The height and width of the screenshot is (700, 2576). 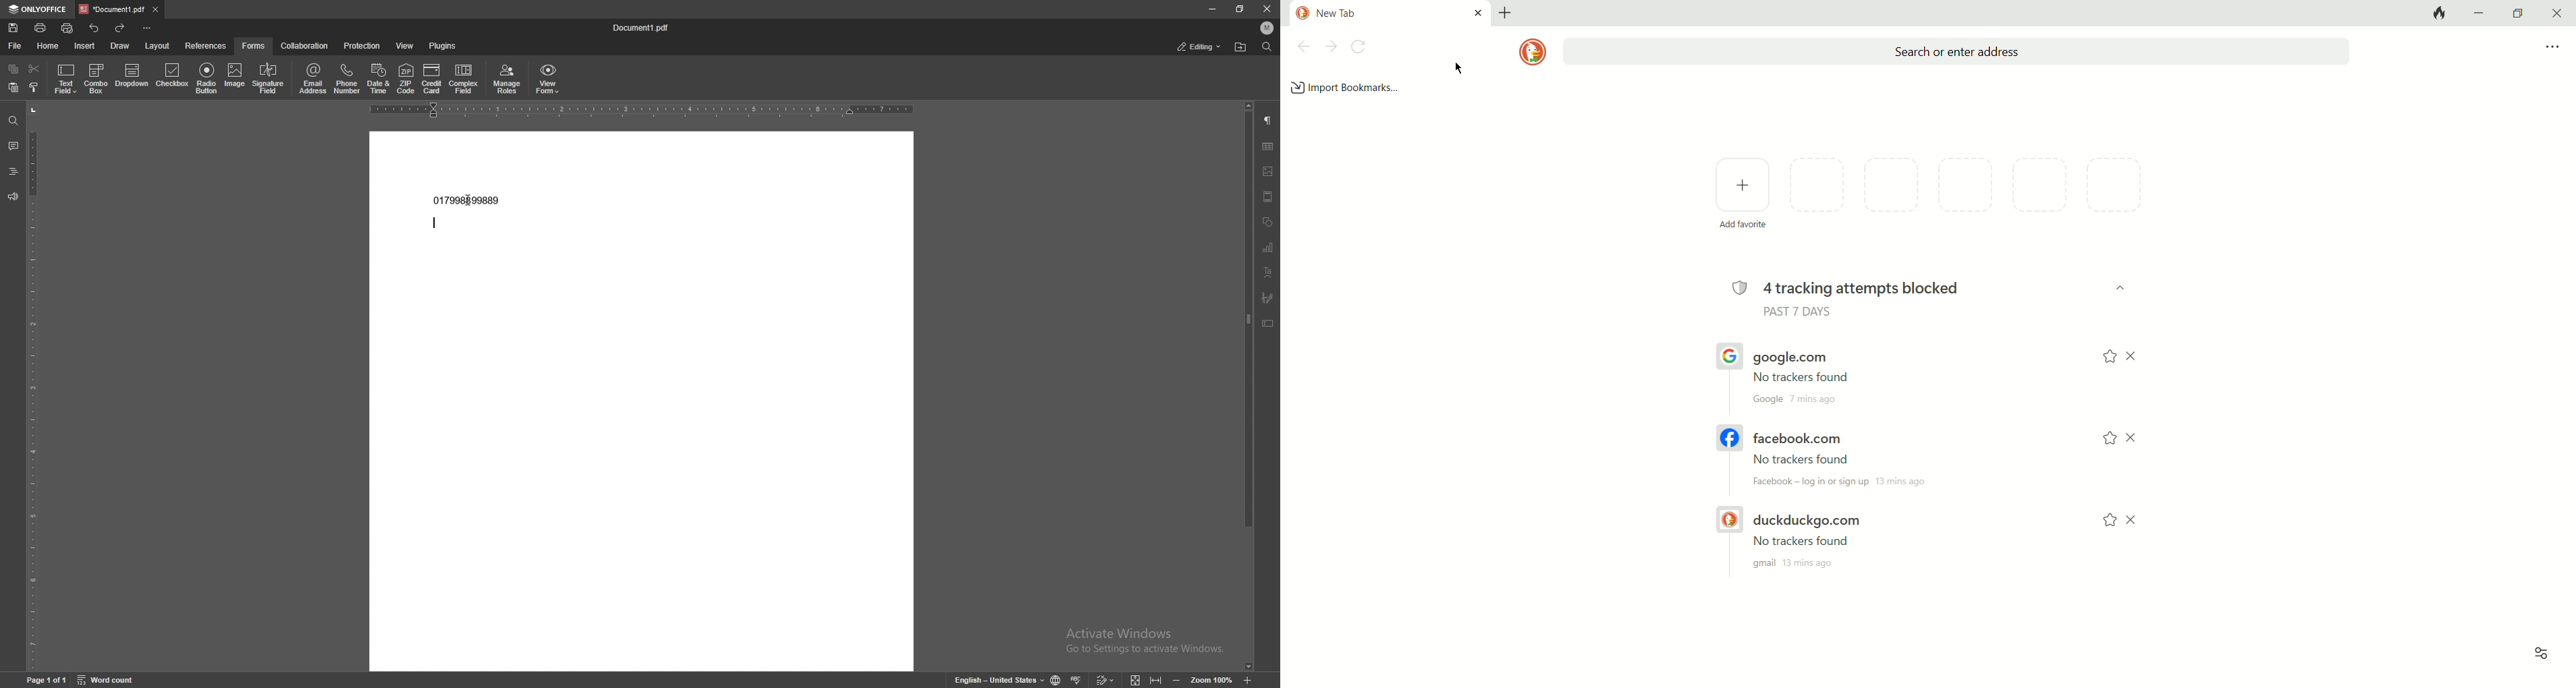 I want to click on phone number, so click(x=348, y=78).